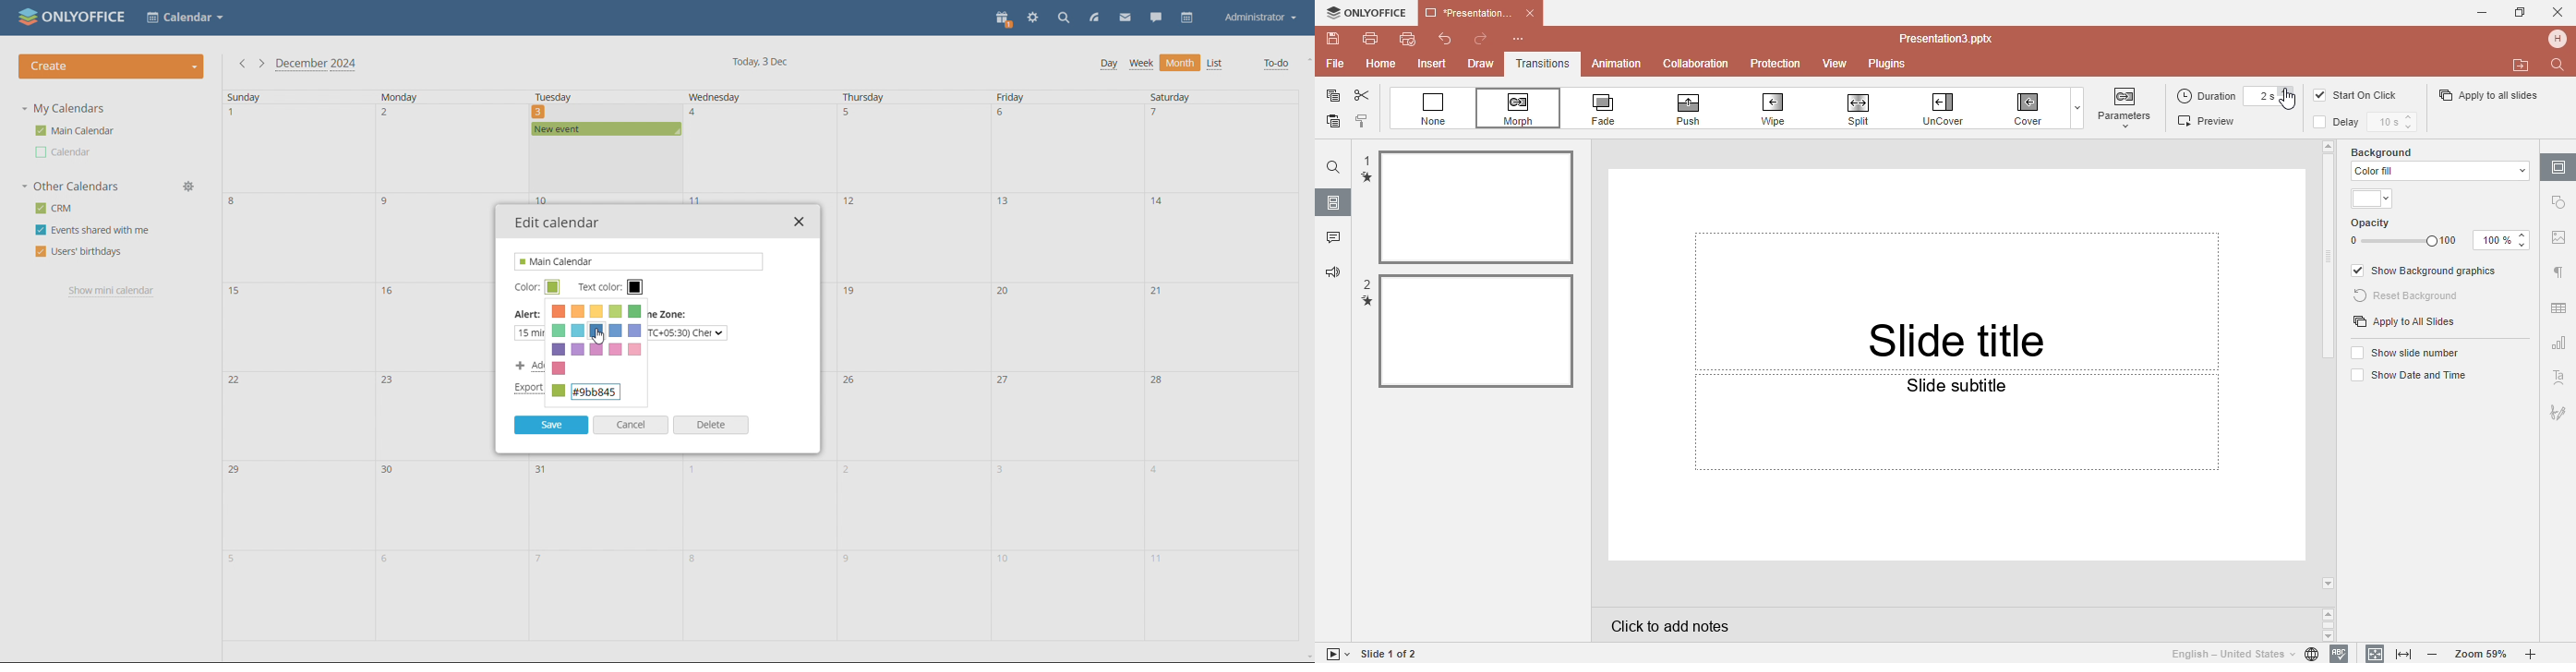 This screenshot has width=2576, height=672. I want to click on Cut, so click(1363, 96).